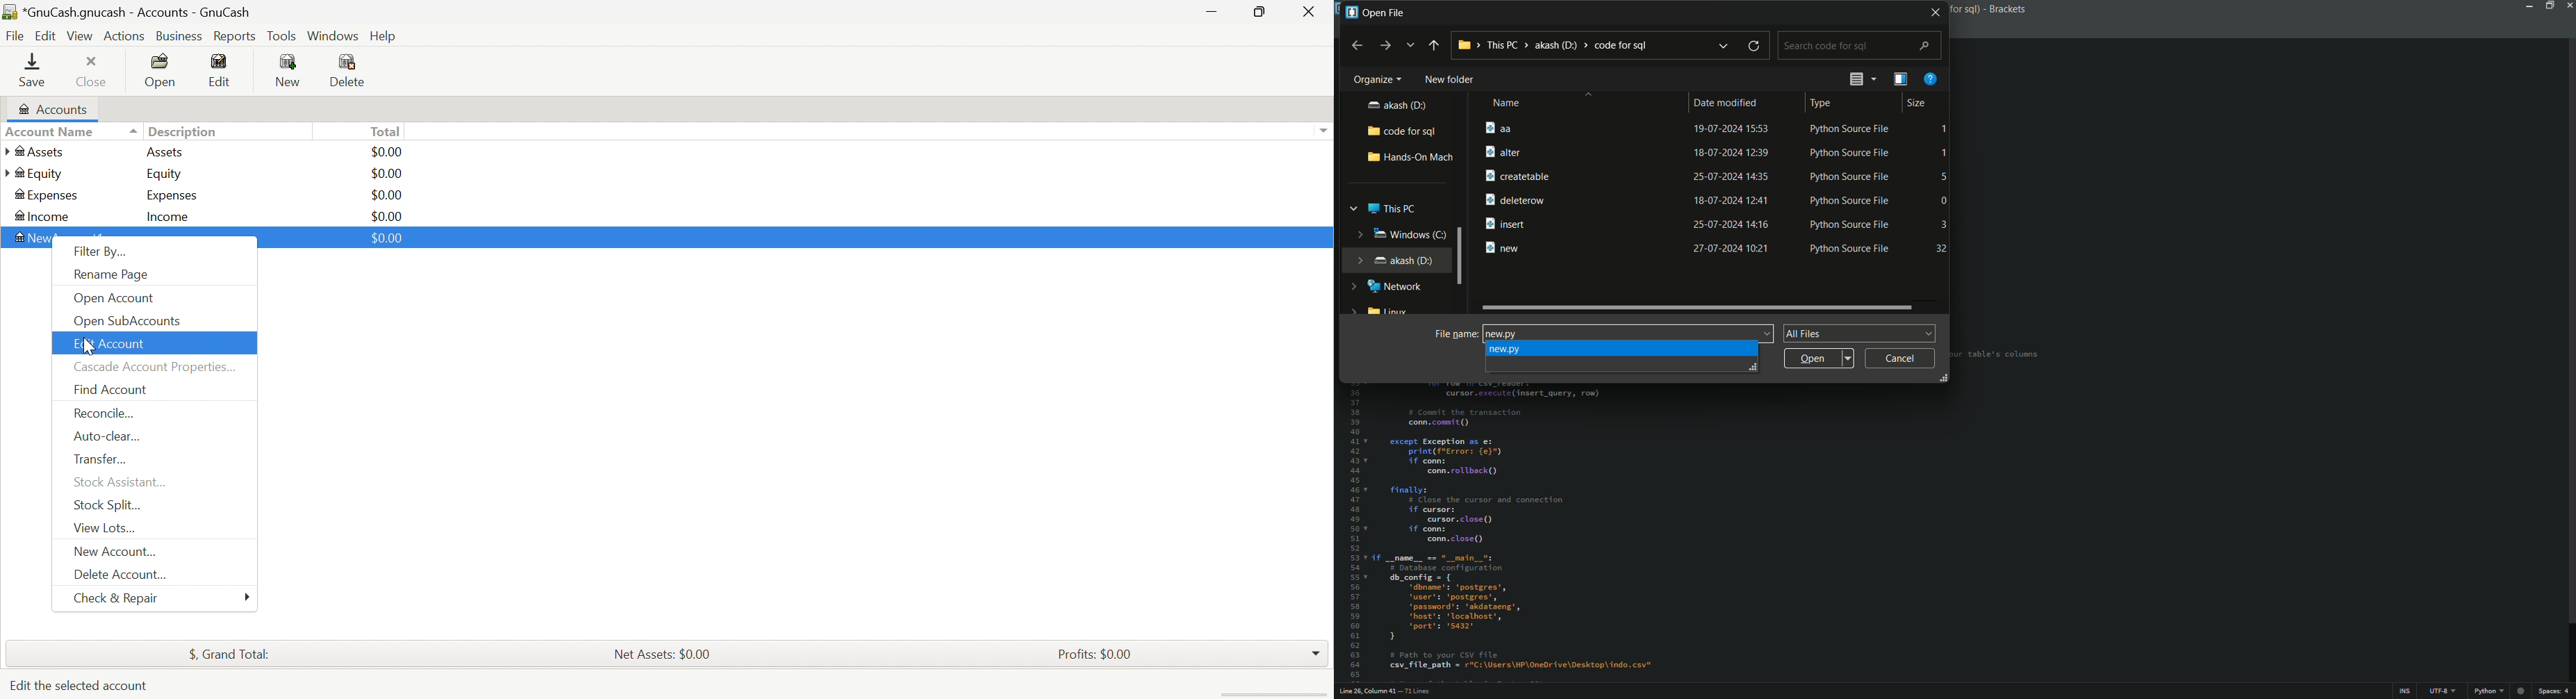 The height and width of the screenshot is (700, 2576). What do you see at coordinates (54, 108) in the screenshot?
I see `Accounts` at bounding box center [54, 108].